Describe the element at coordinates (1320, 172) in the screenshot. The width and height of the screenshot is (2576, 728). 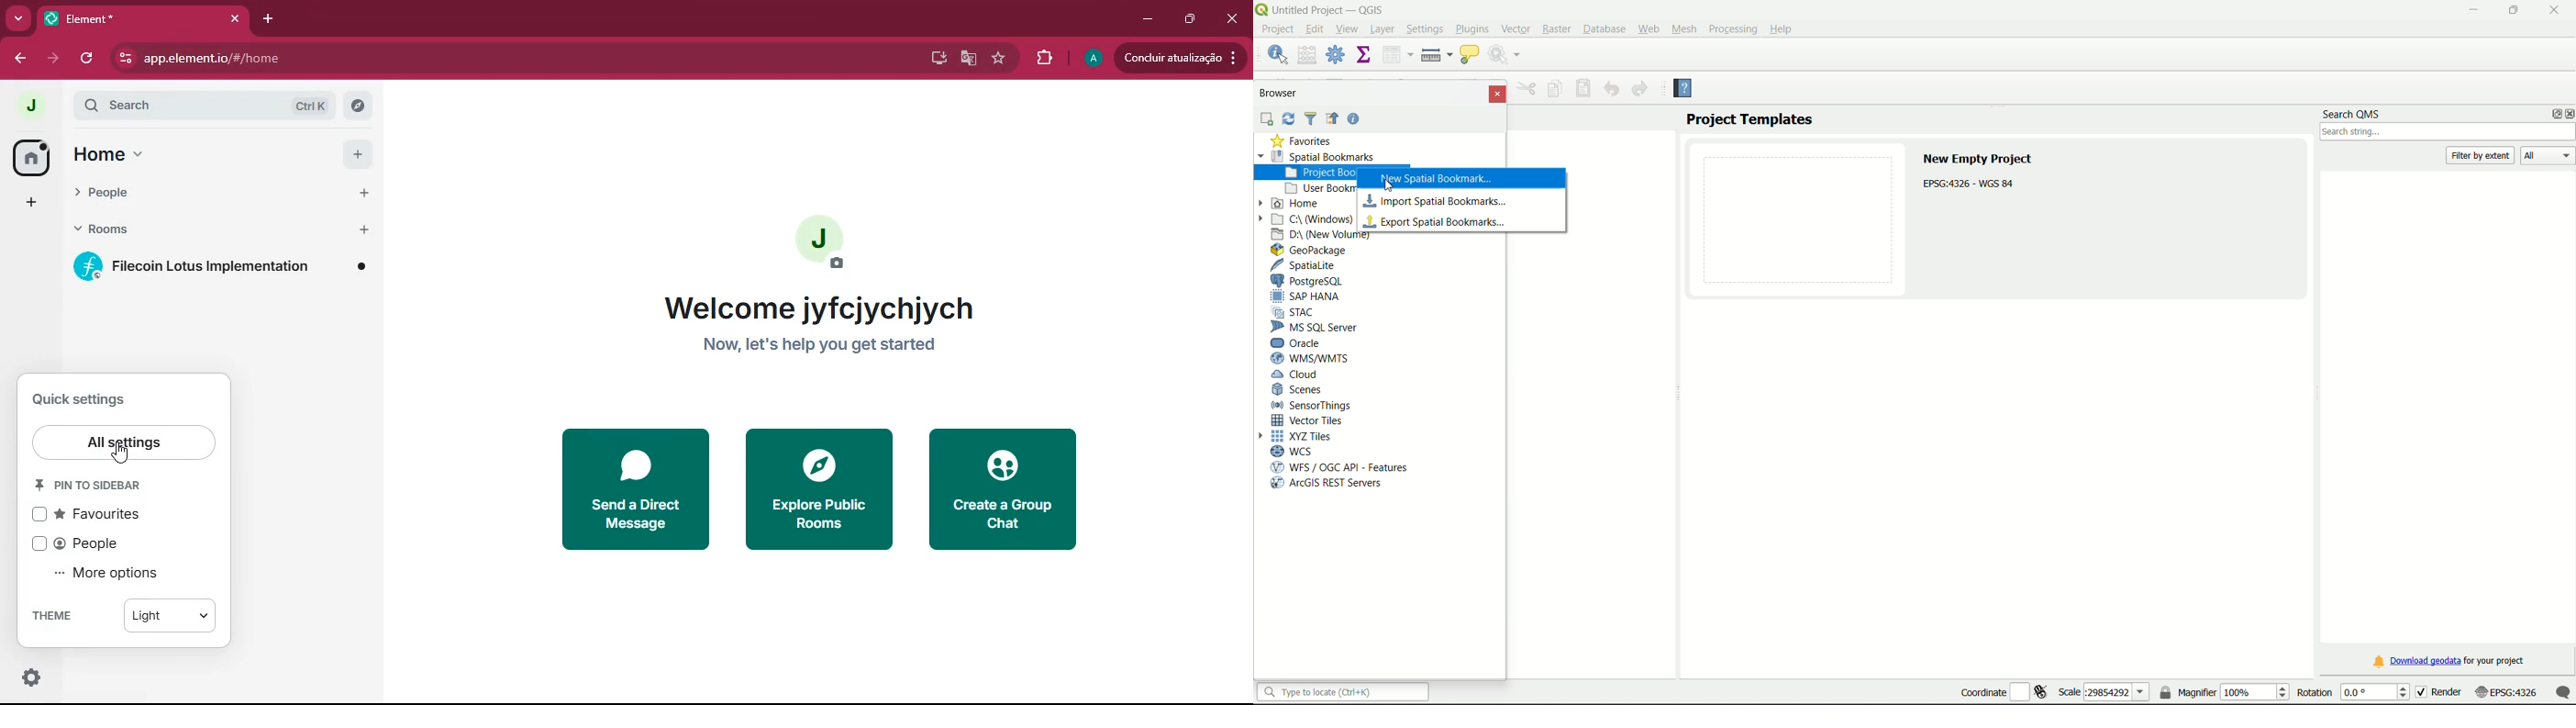
I see `project bookmarks` at that location.